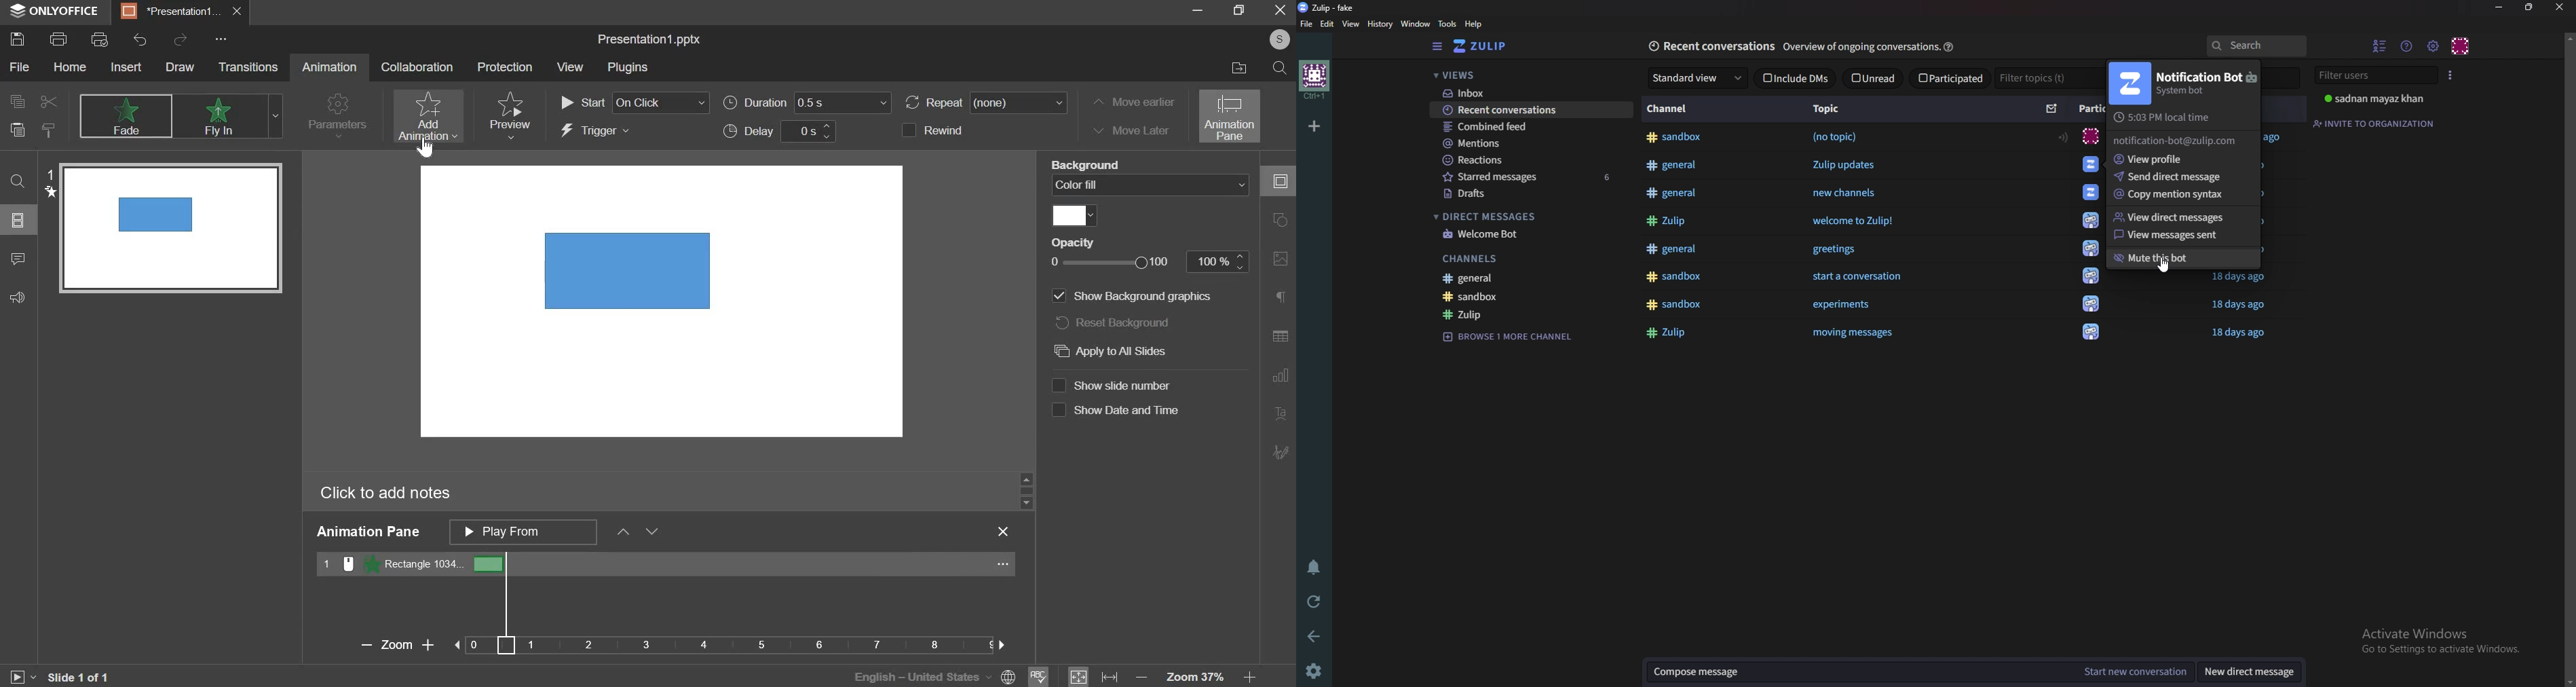 The height and width of the screenshot is (700, 2576). Describe the element at coordinates (1252, 676) in the screenshot. I see `zoom in` at that location.